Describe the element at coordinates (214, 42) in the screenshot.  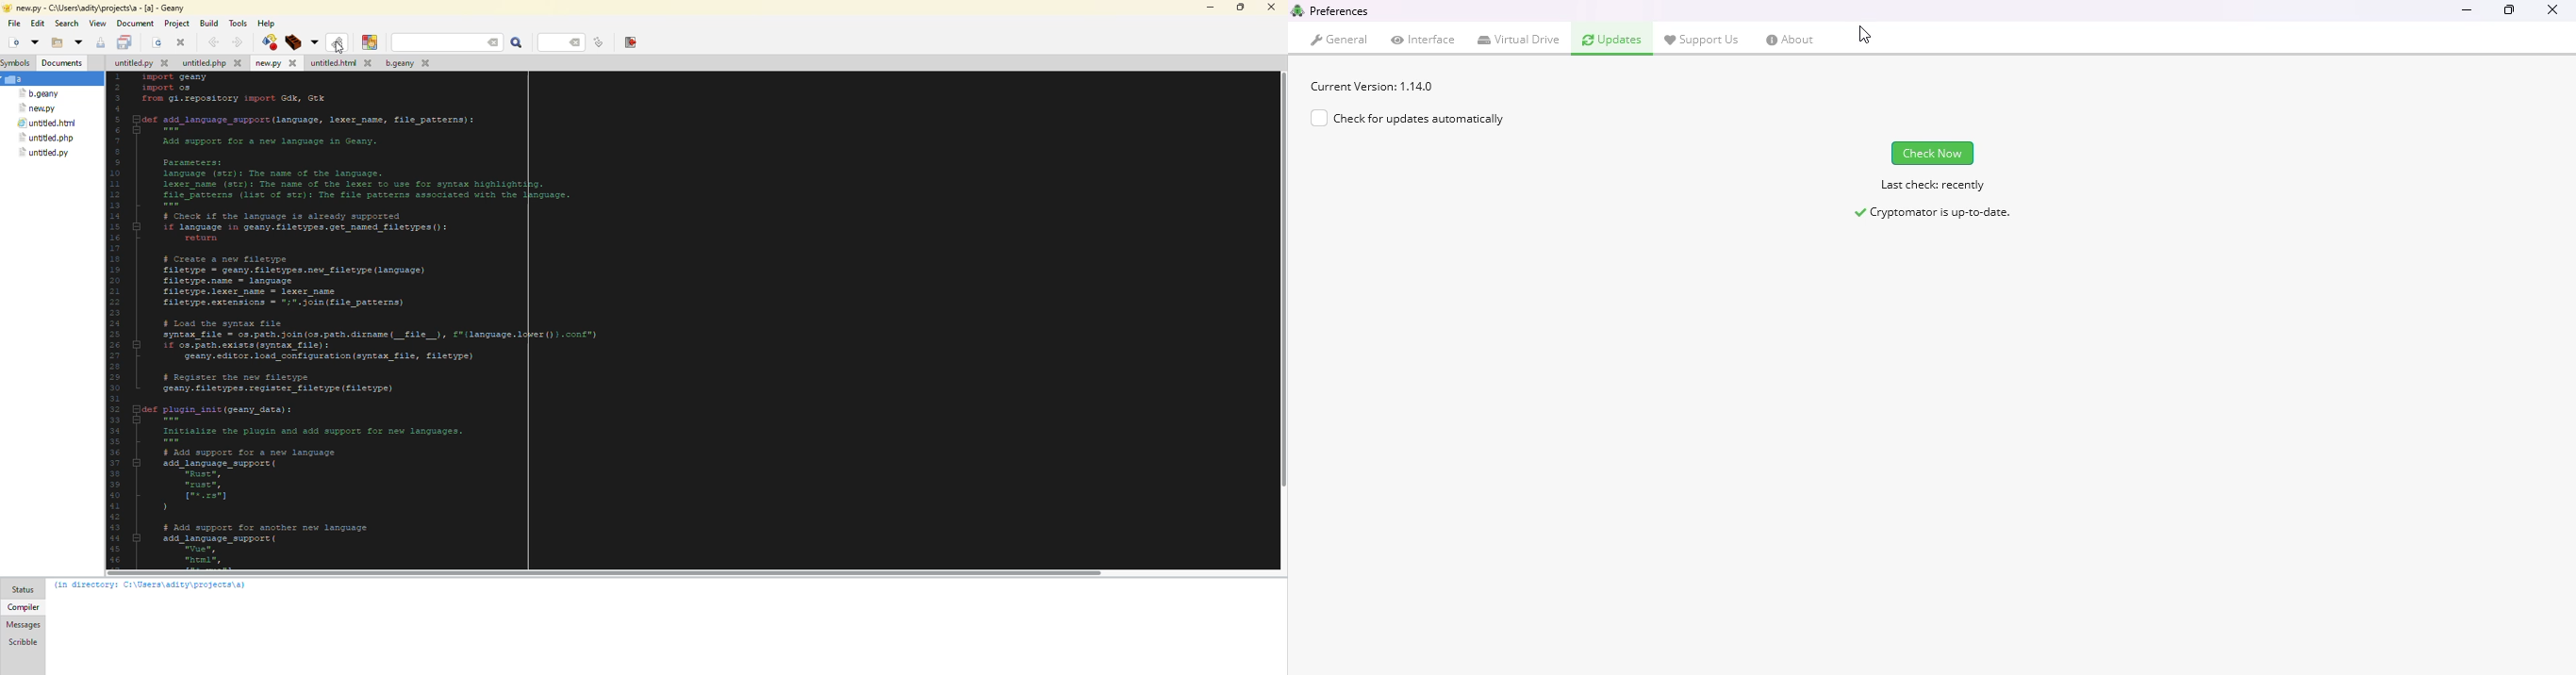
I see `back` at that location.